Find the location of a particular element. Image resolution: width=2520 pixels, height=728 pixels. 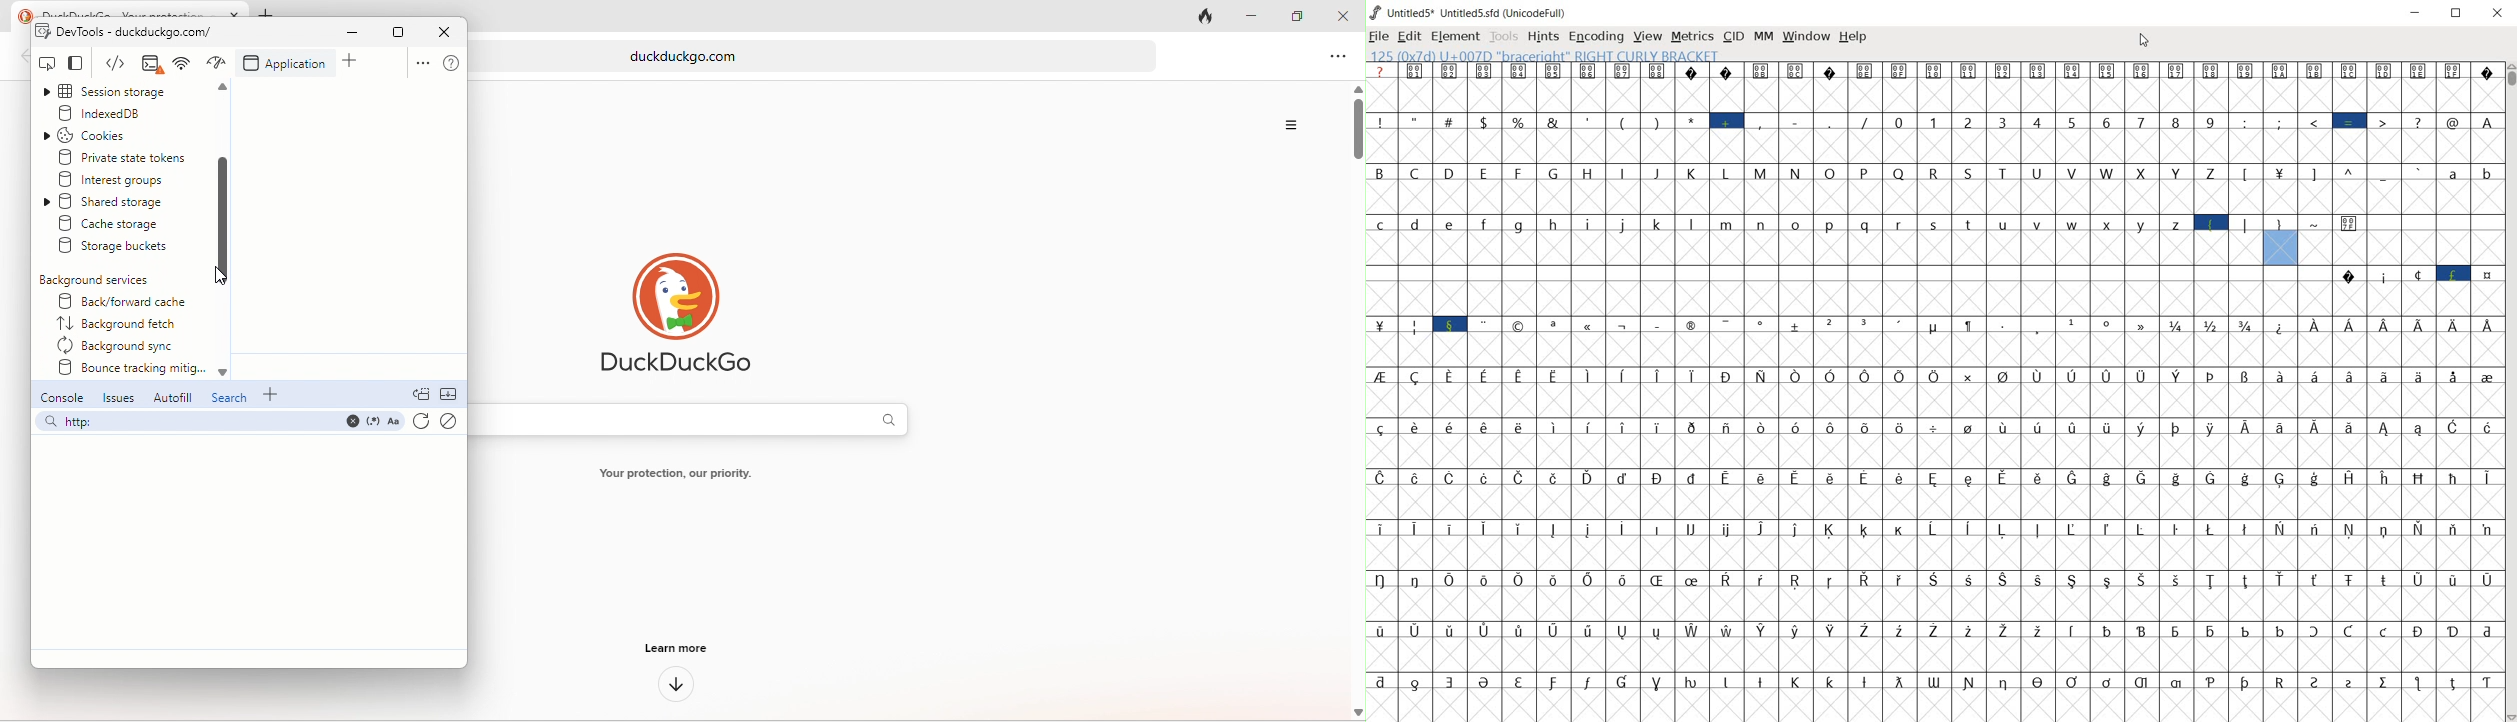

MM is located at coordinates (1764, 37).